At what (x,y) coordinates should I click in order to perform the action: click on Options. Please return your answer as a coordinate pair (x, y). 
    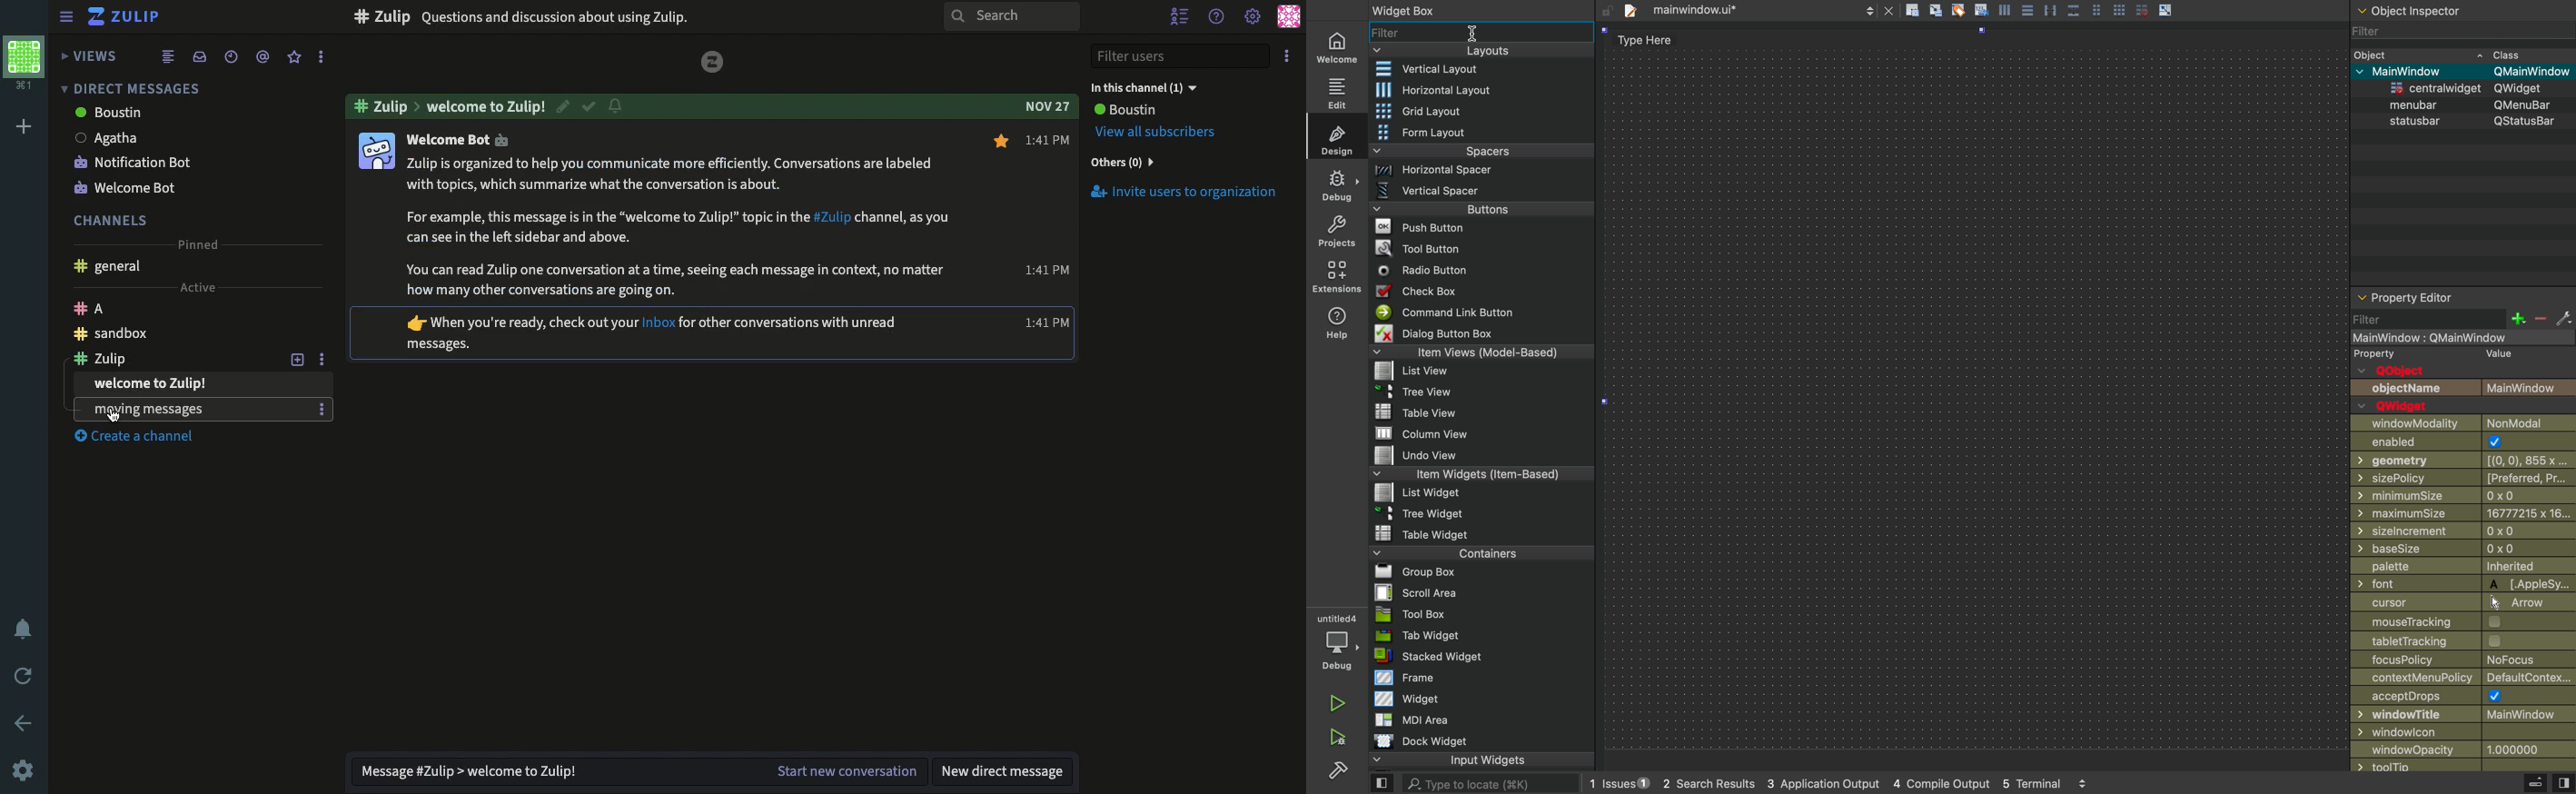
    Looking at the image, I should click on (320, 57).